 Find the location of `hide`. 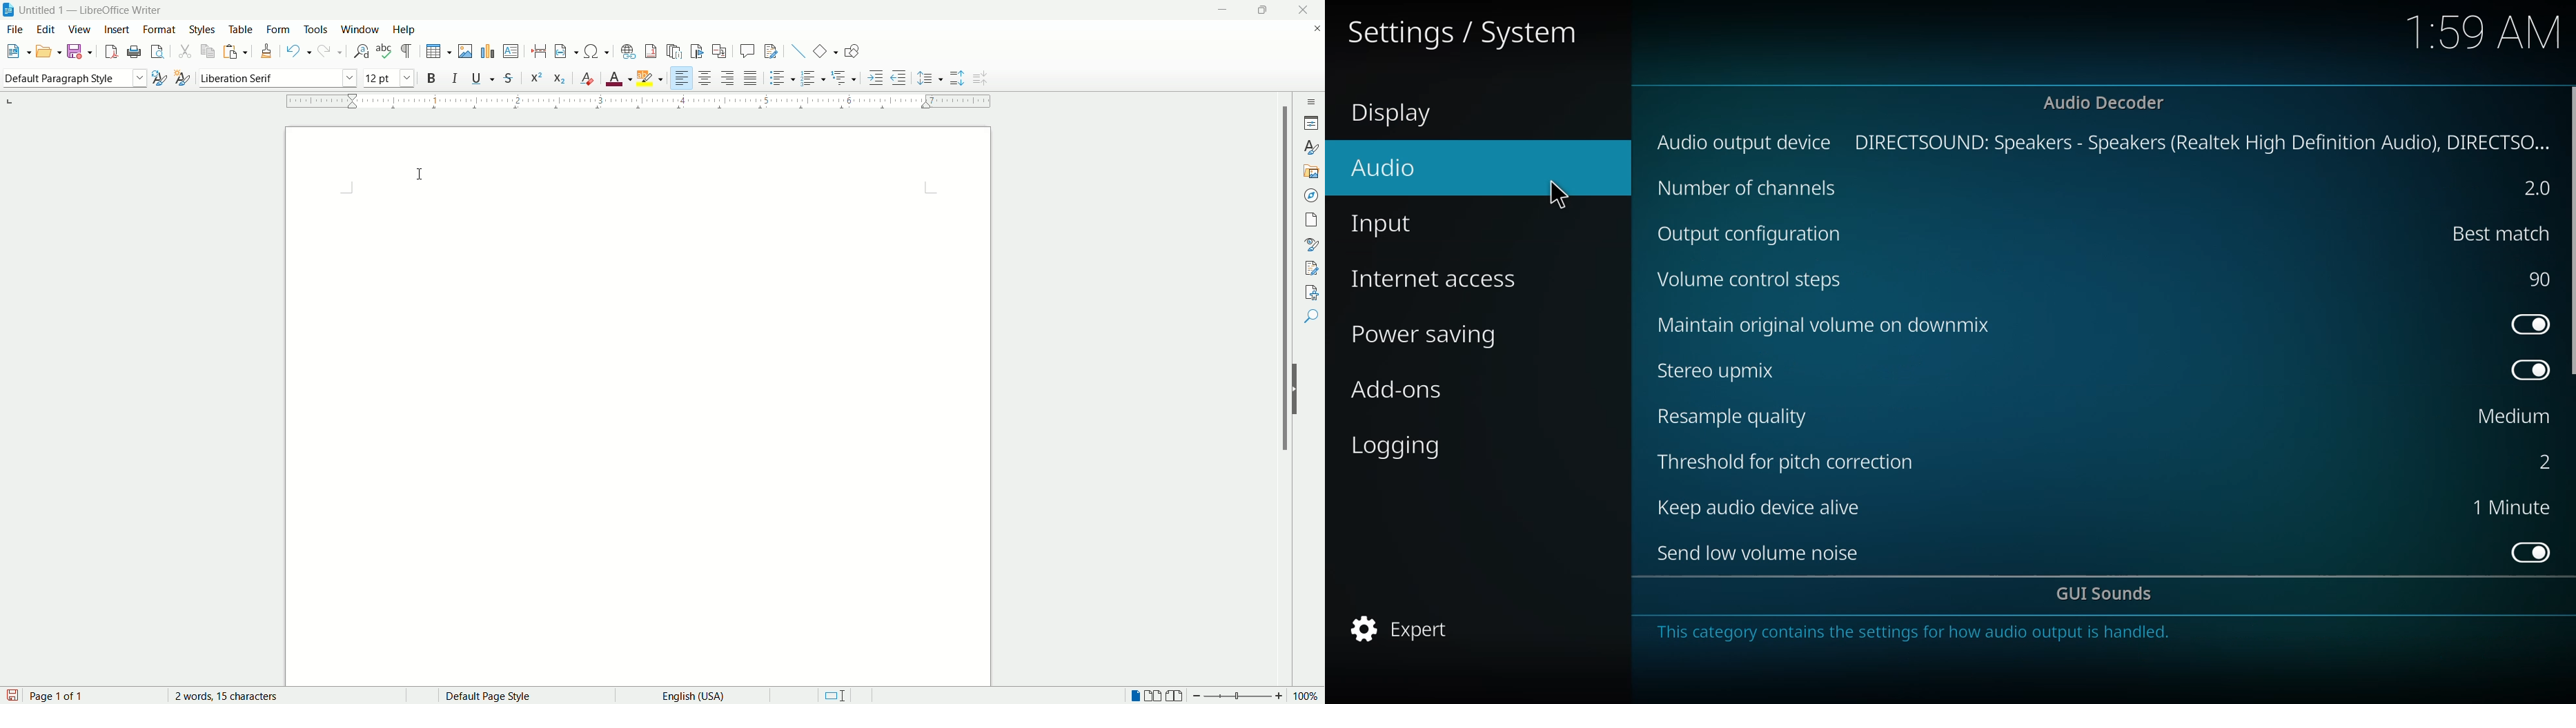

hide is located at coordinates (1299, 393).